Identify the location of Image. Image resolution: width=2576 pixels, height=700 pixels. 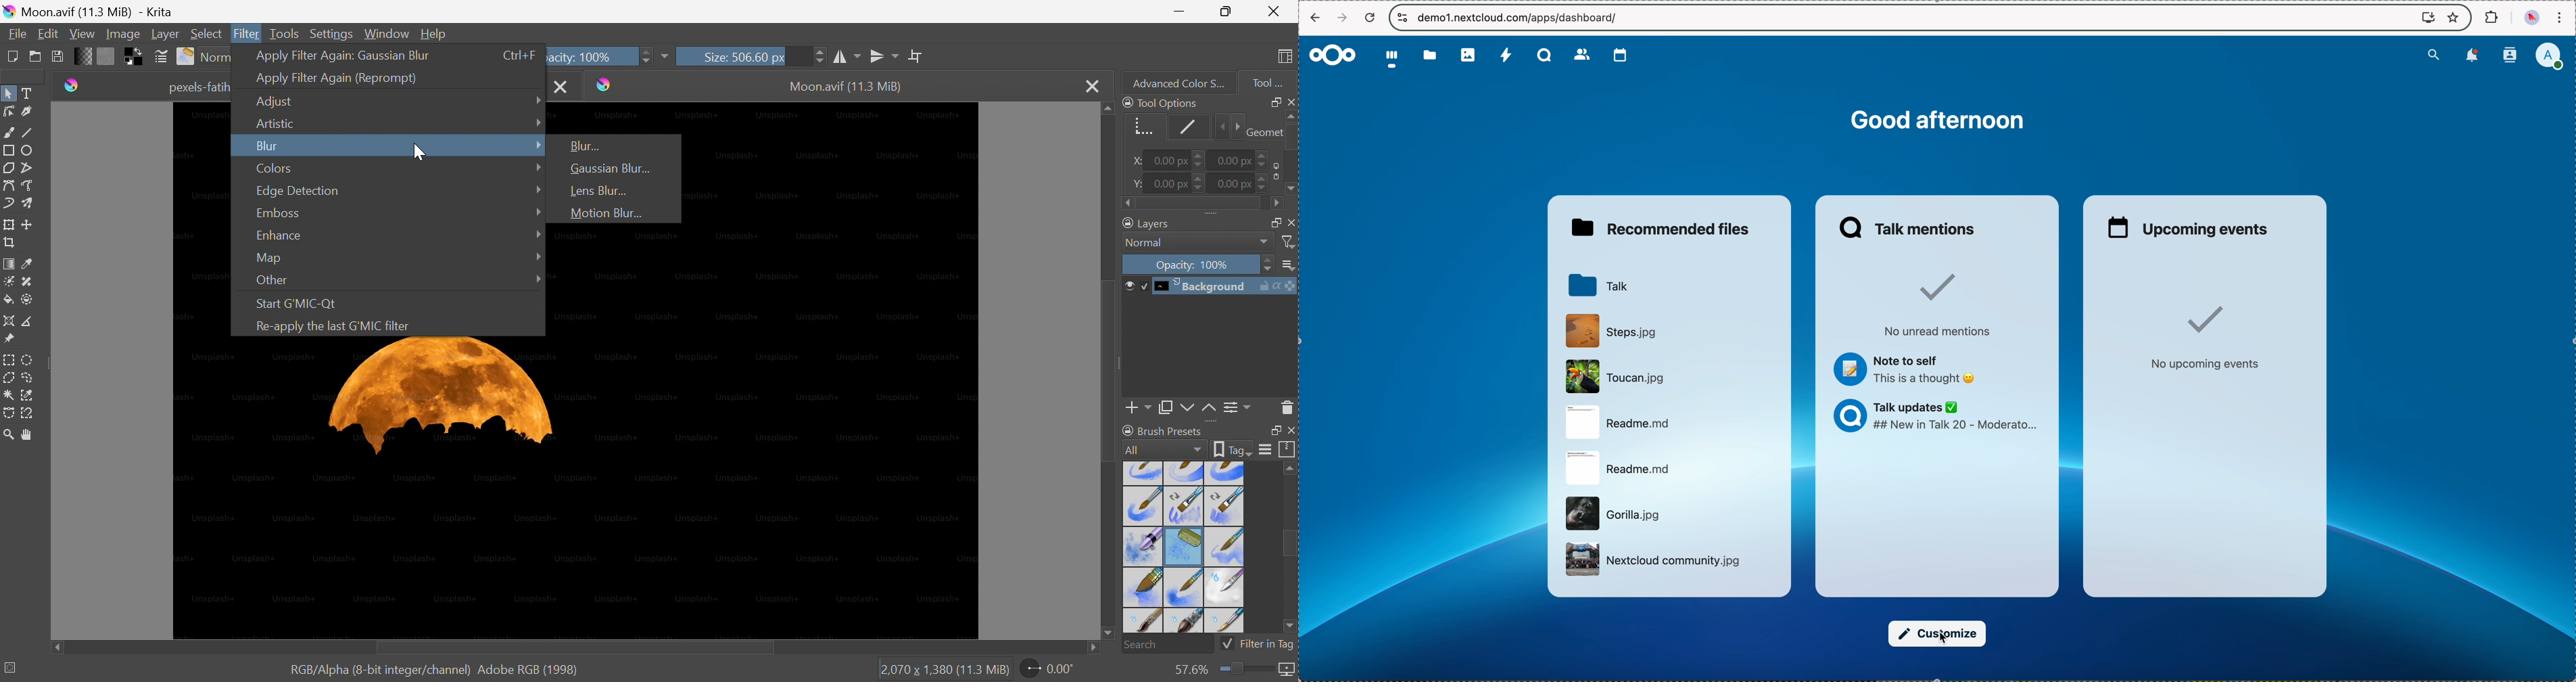
(122, 35).